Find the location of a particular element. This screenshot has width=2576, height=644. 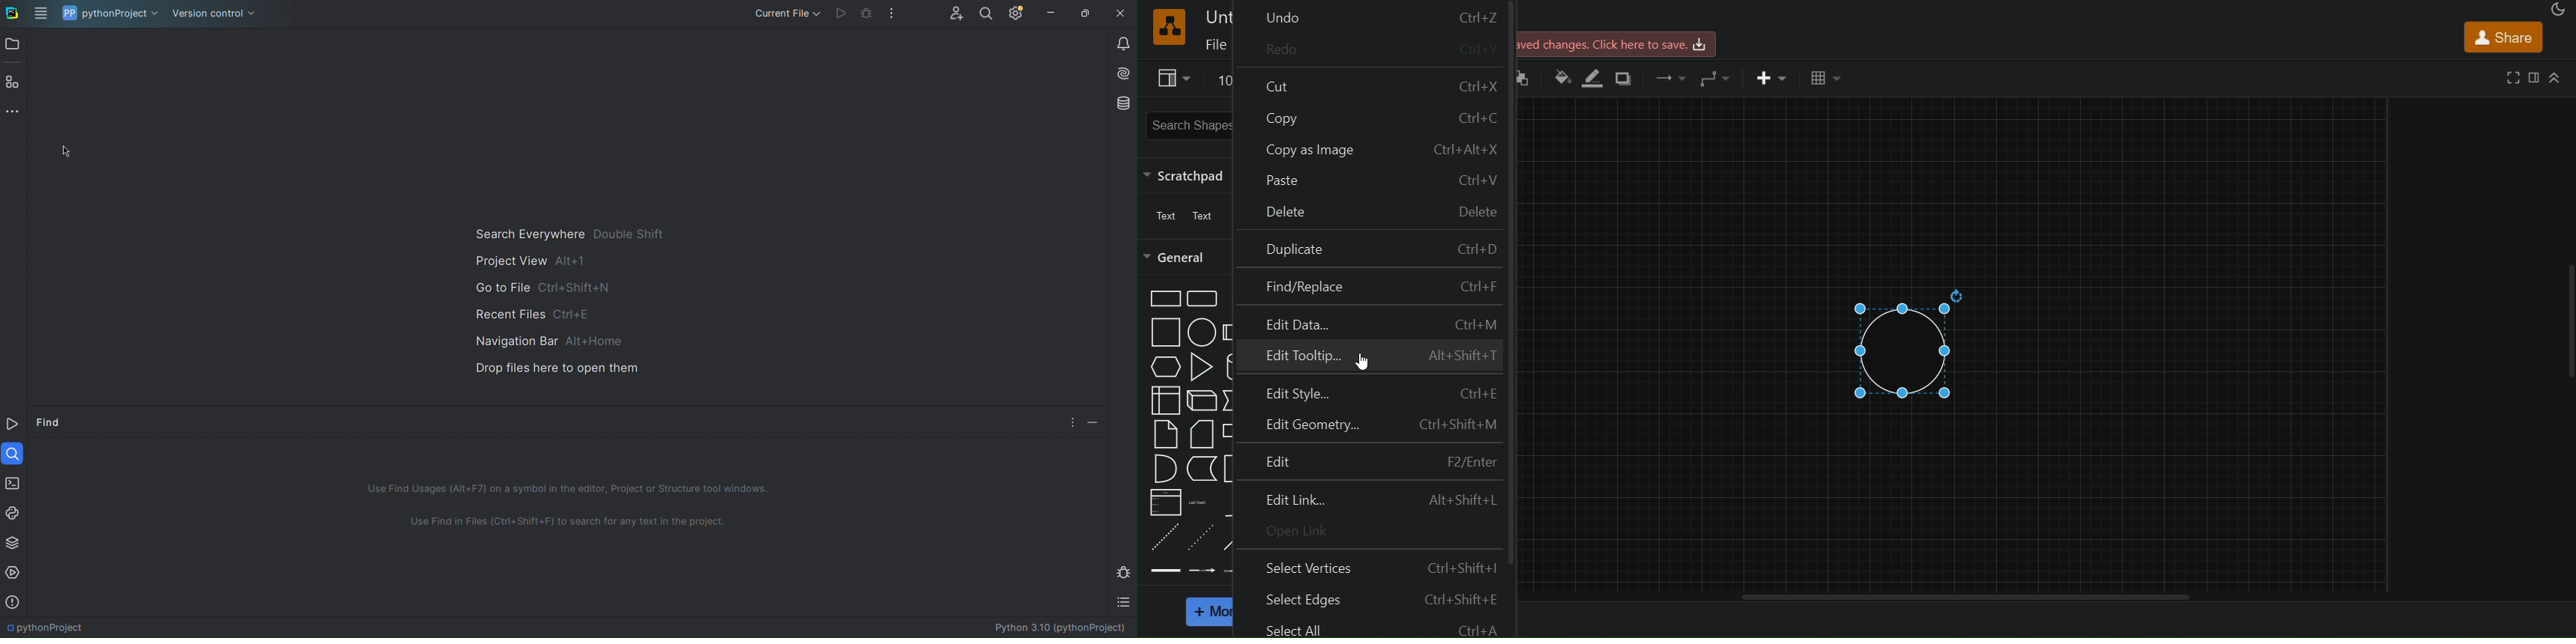

edit link is located at coordinates (1370, 497).